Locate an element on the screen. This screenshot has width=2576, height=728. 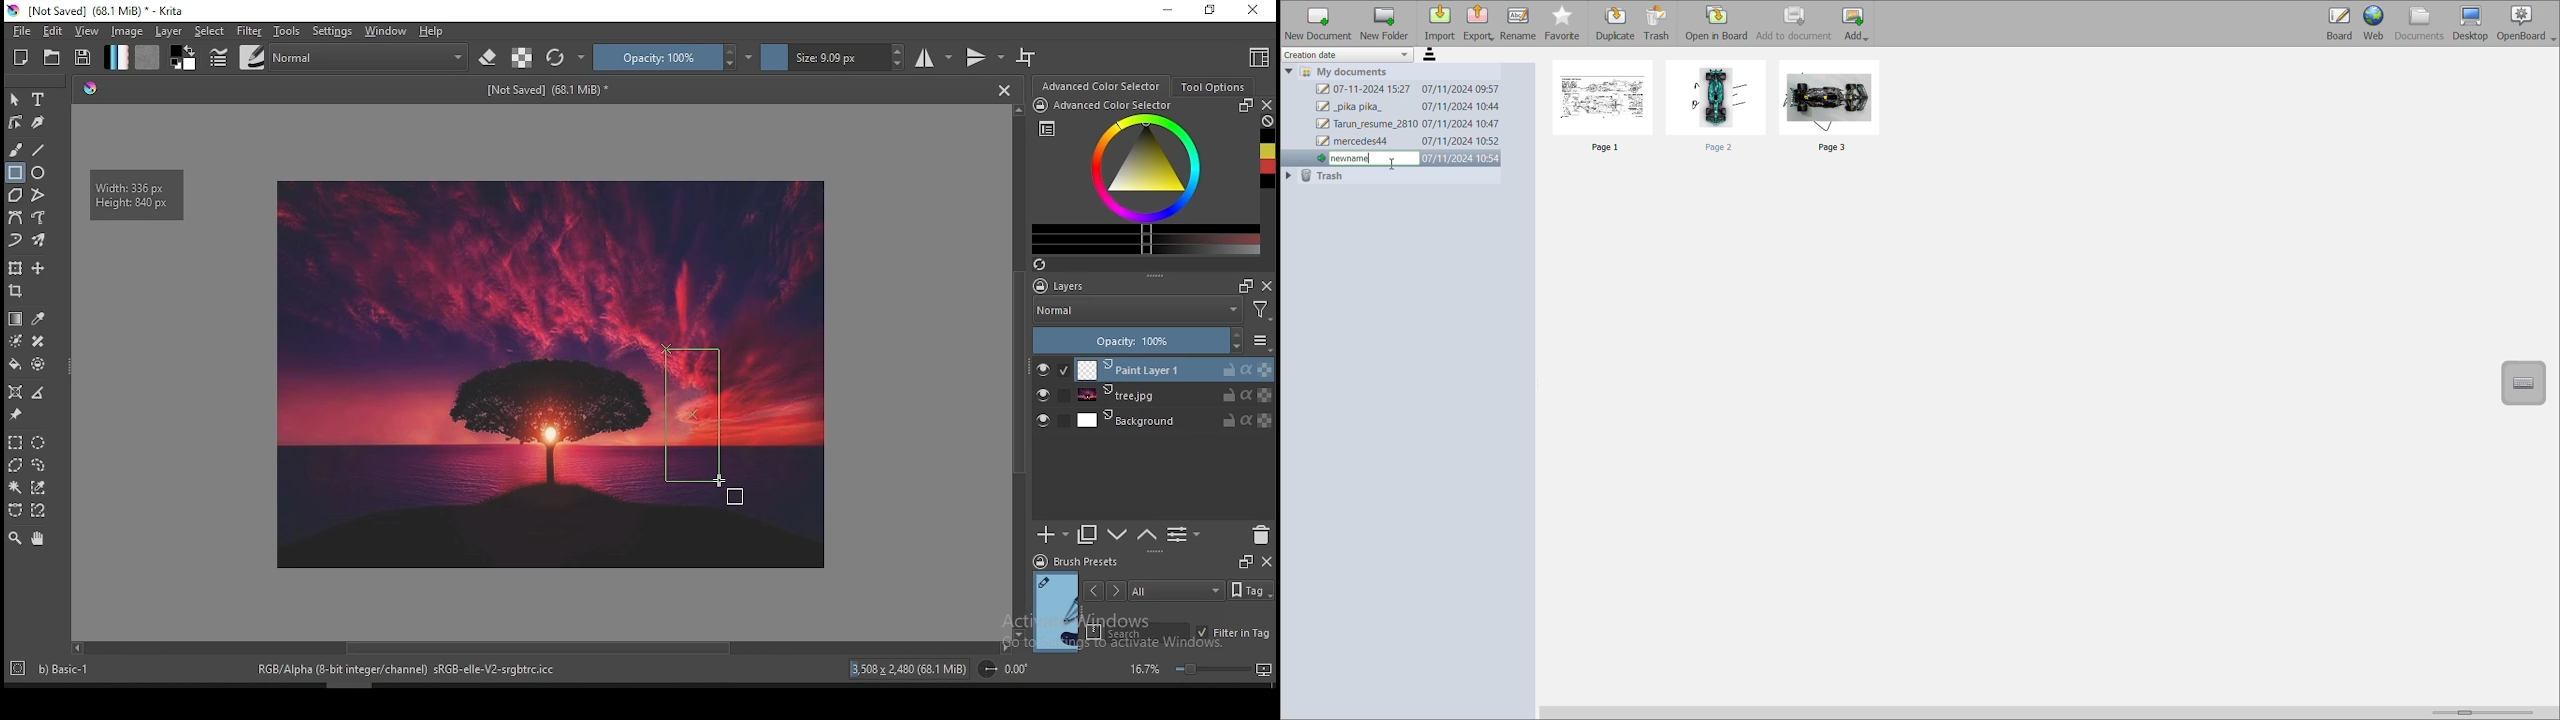
blending mode is located at coordinates (1155, 310).